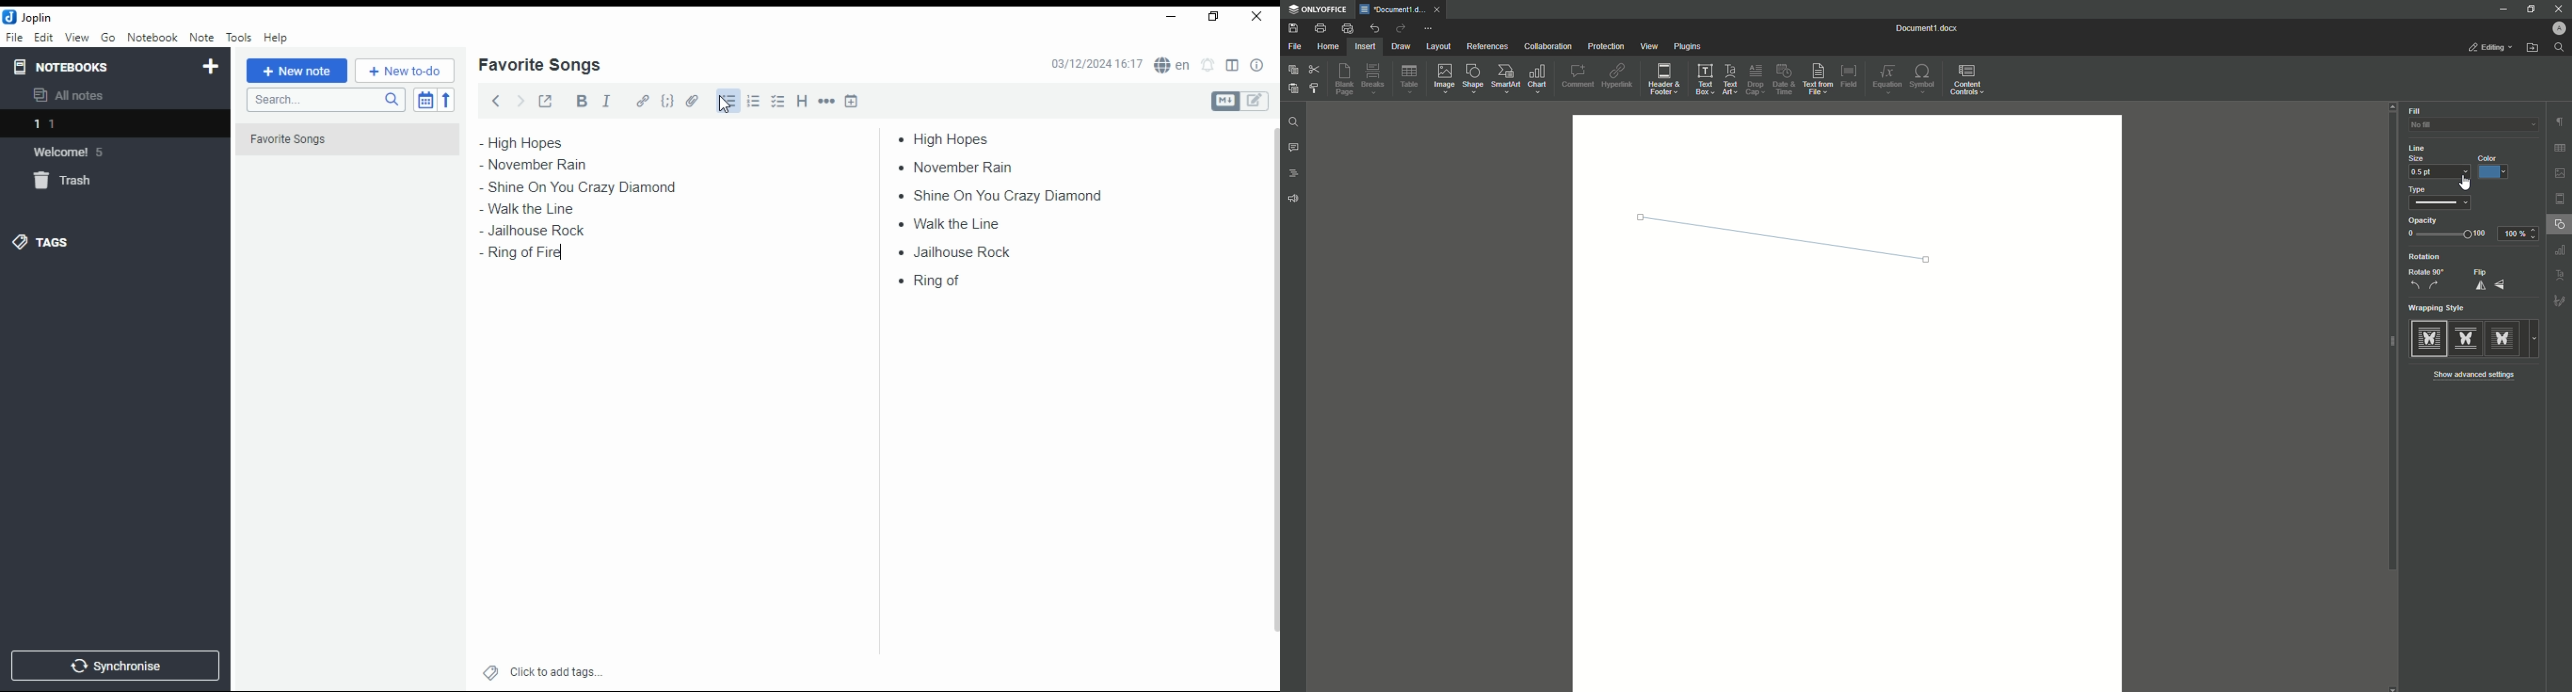 This screenshot has height=700, width=2576. Describe the element at coordinates (952, 222) in the screenshot. I see `walk ta line` at that location.